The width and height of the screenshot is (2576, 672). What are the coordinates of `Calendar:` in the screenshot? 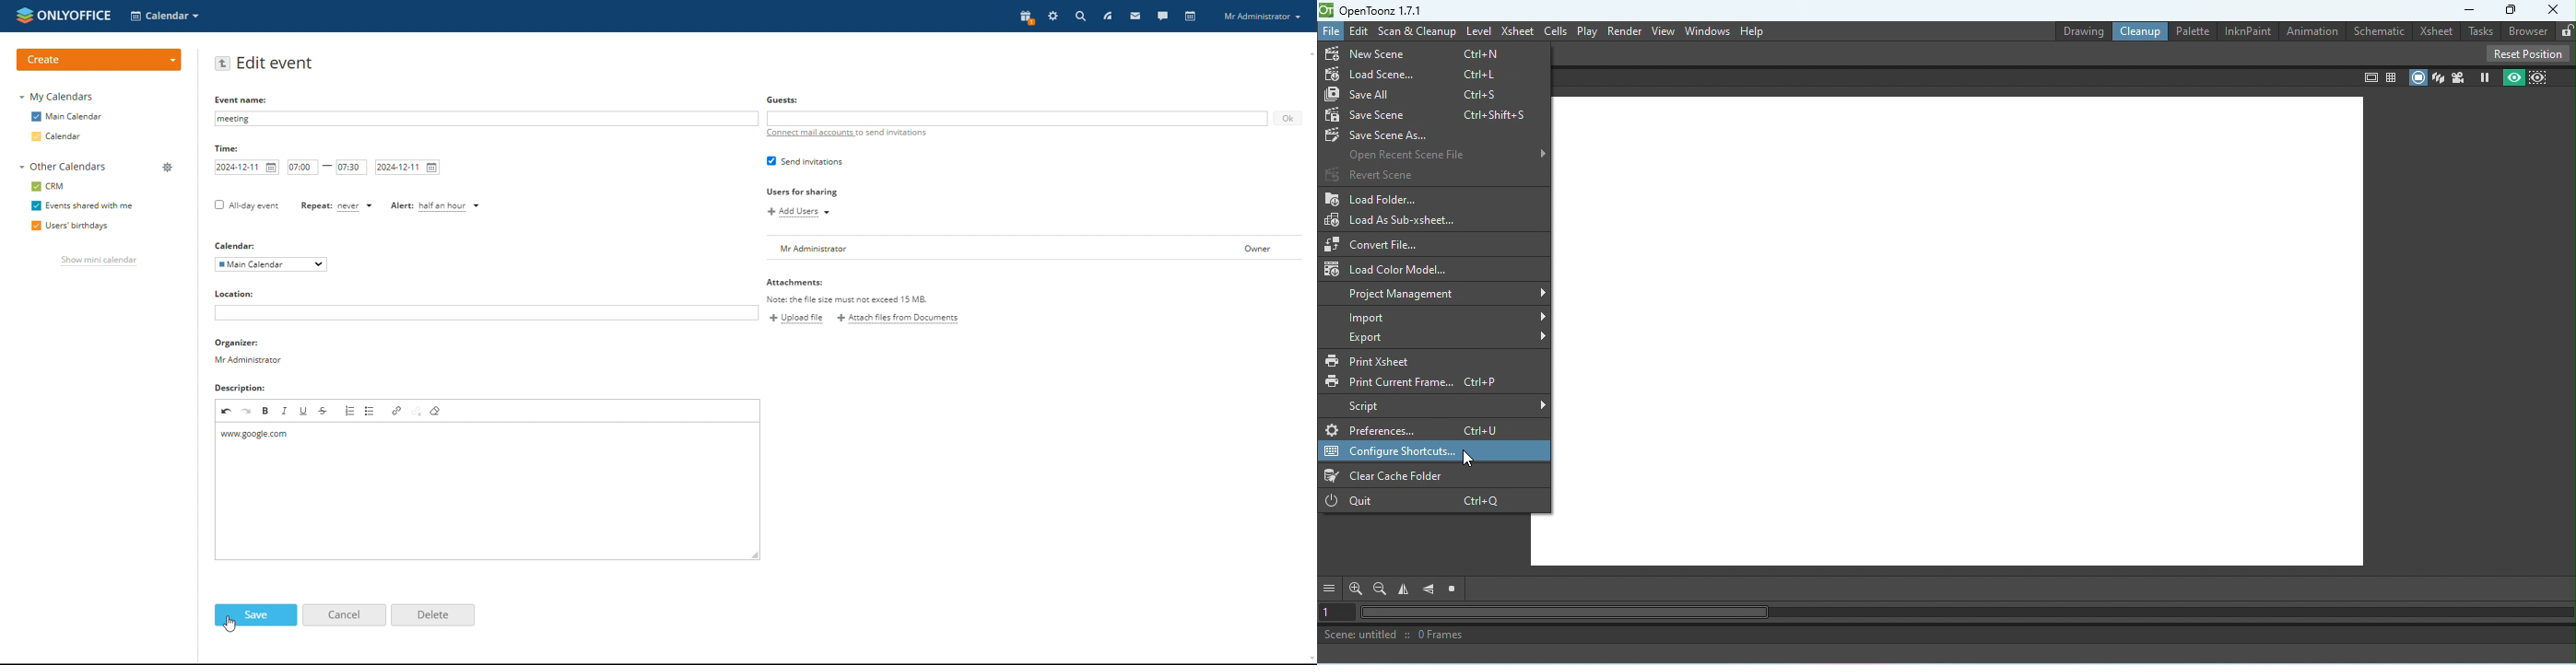 It's located at (235, 245).